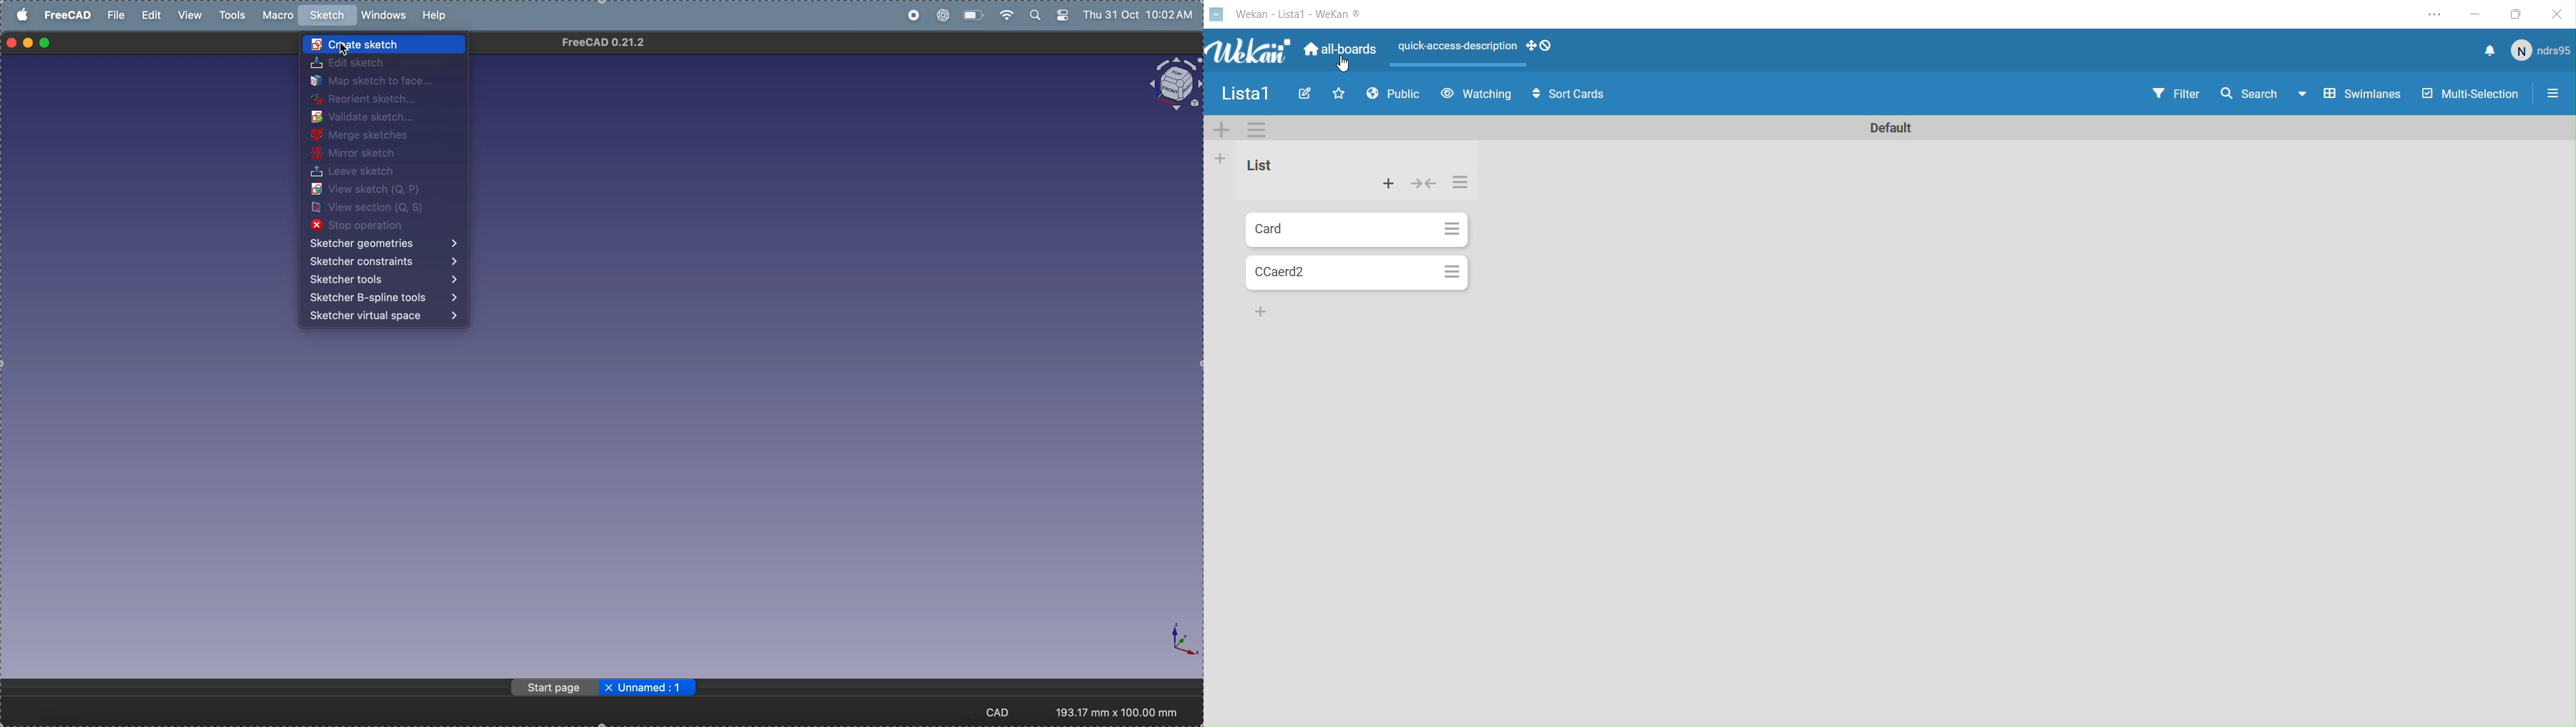 The image size is (2576, 728). What do you see at coordinates (2518, 12) in the screenshot?
I see `Box` at bounding box center [2518, 12].